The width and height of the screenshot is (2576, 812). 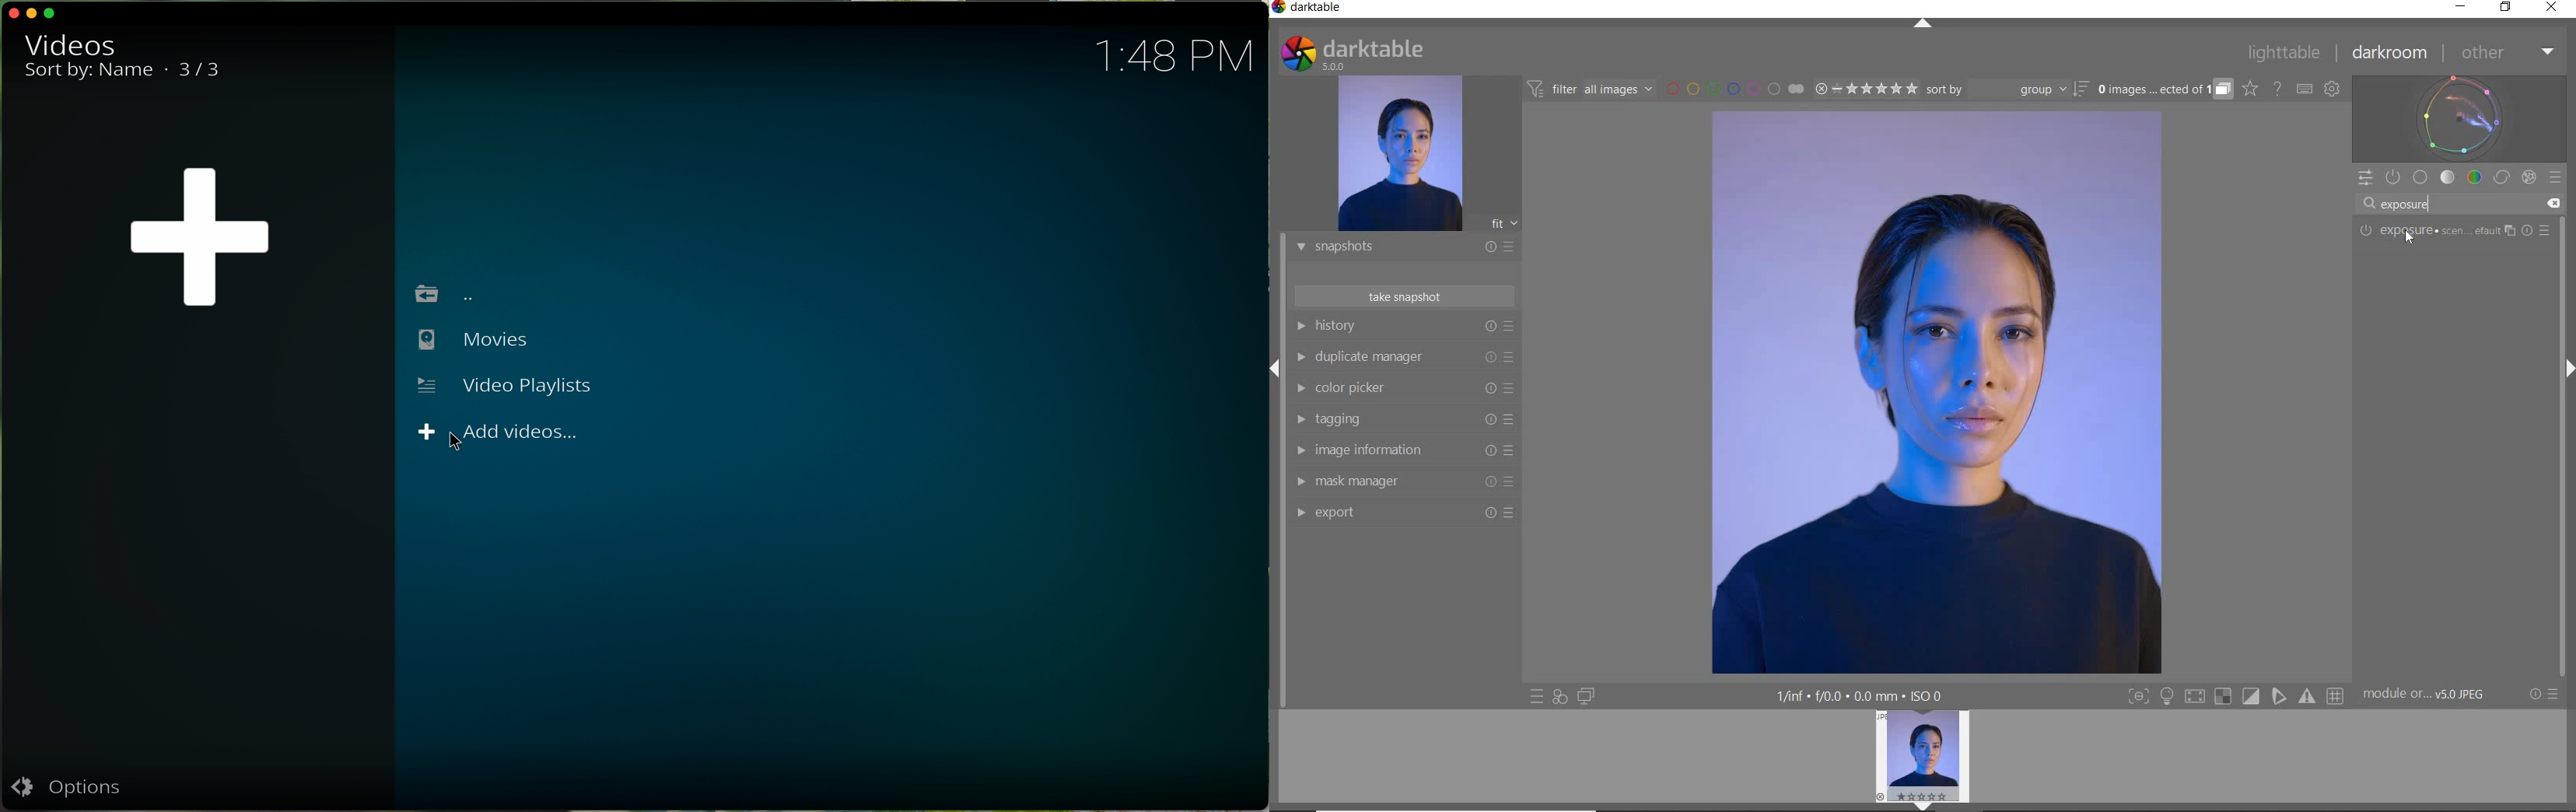 I want to click on go back, so click(x=447, y=294).